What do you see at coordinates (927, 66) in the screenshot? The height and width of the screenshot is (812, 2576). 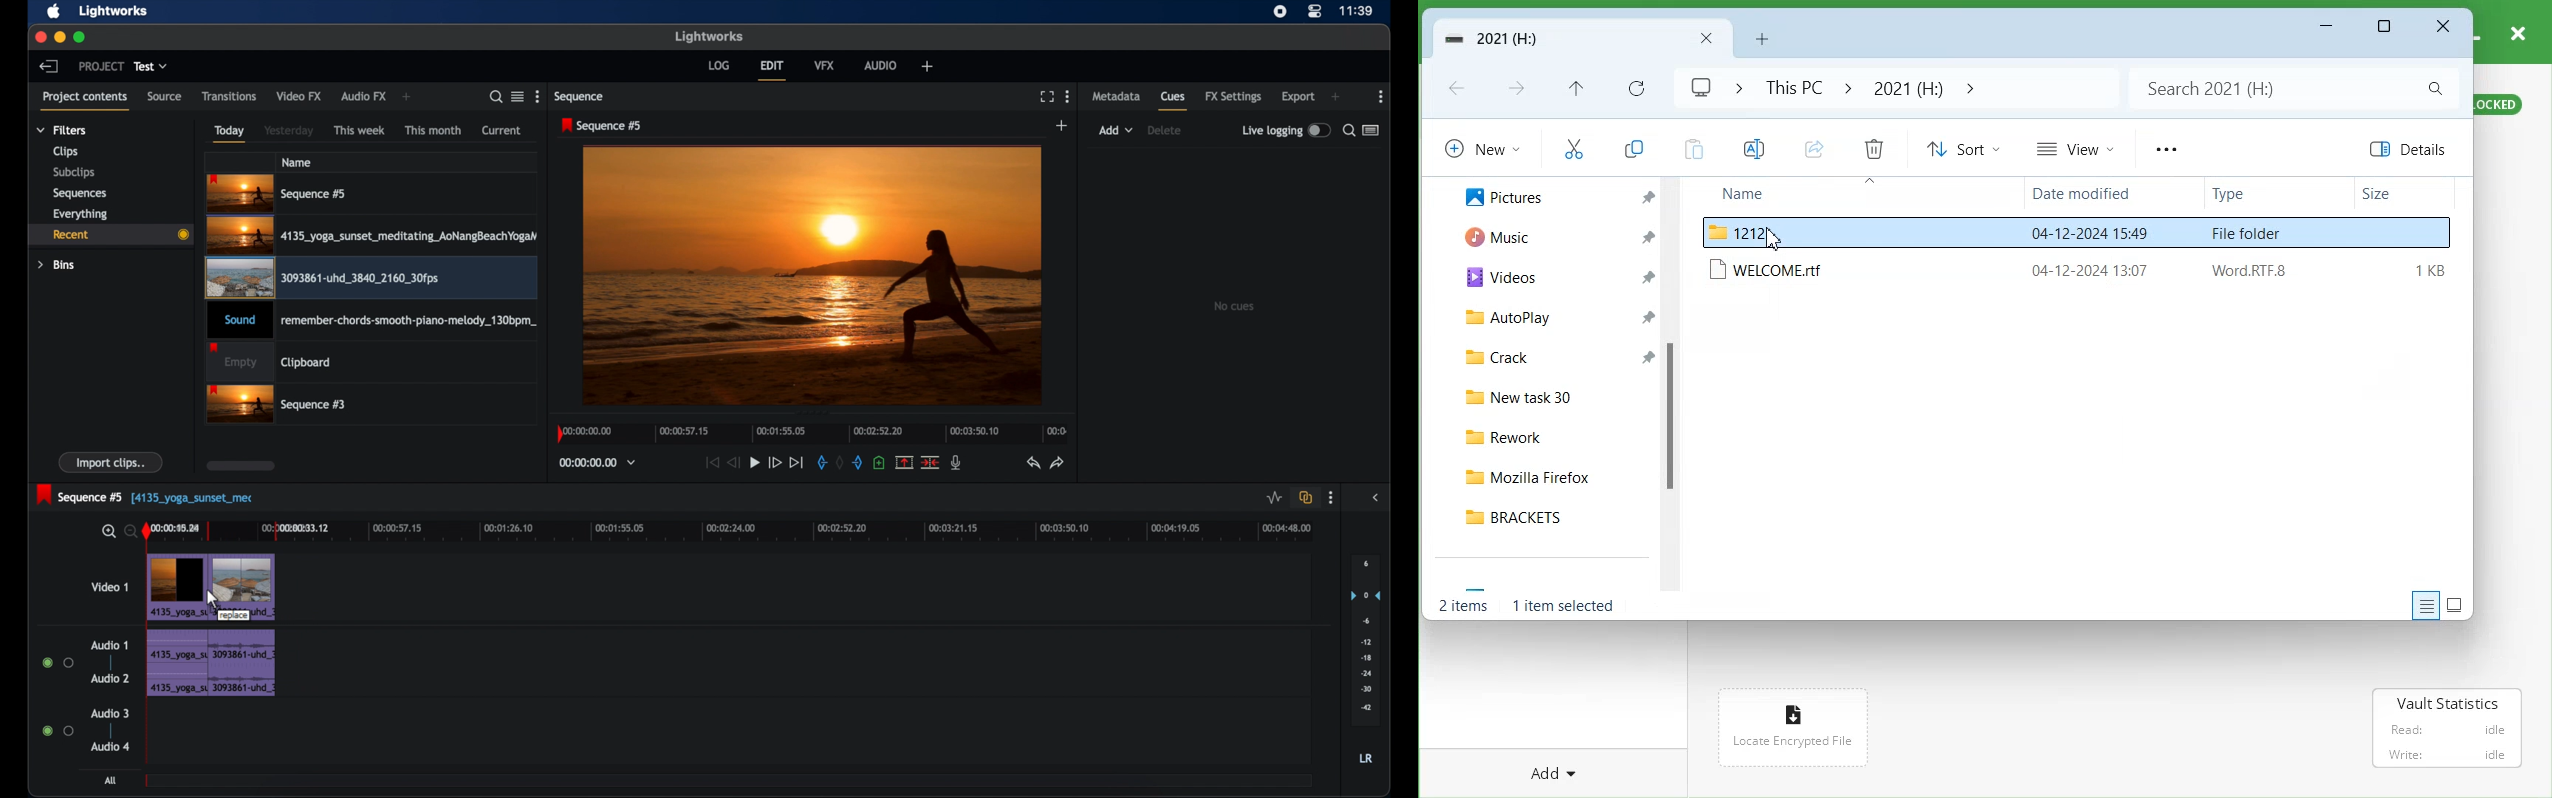 I see `add` at bounding box center [927, 66].